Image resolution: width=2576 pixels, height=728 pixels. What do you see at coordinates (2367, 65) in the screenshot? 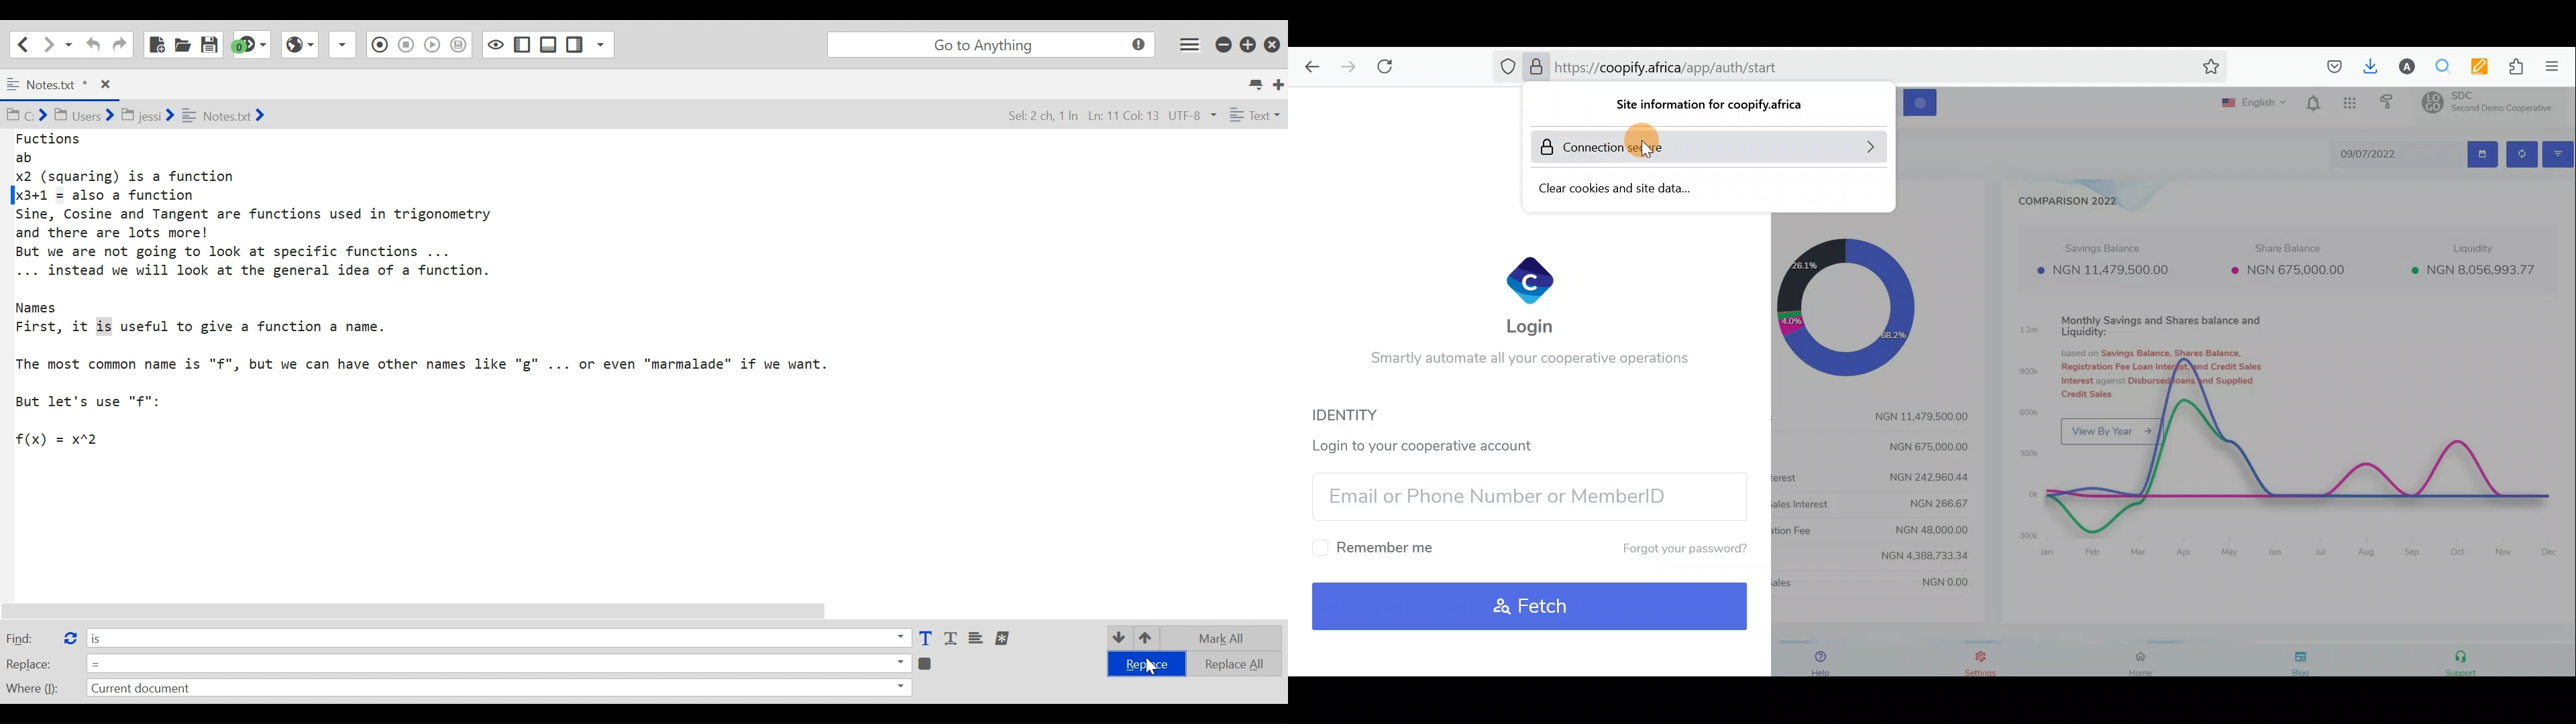
I see `Downloads` at bounding box center [2367, 65].